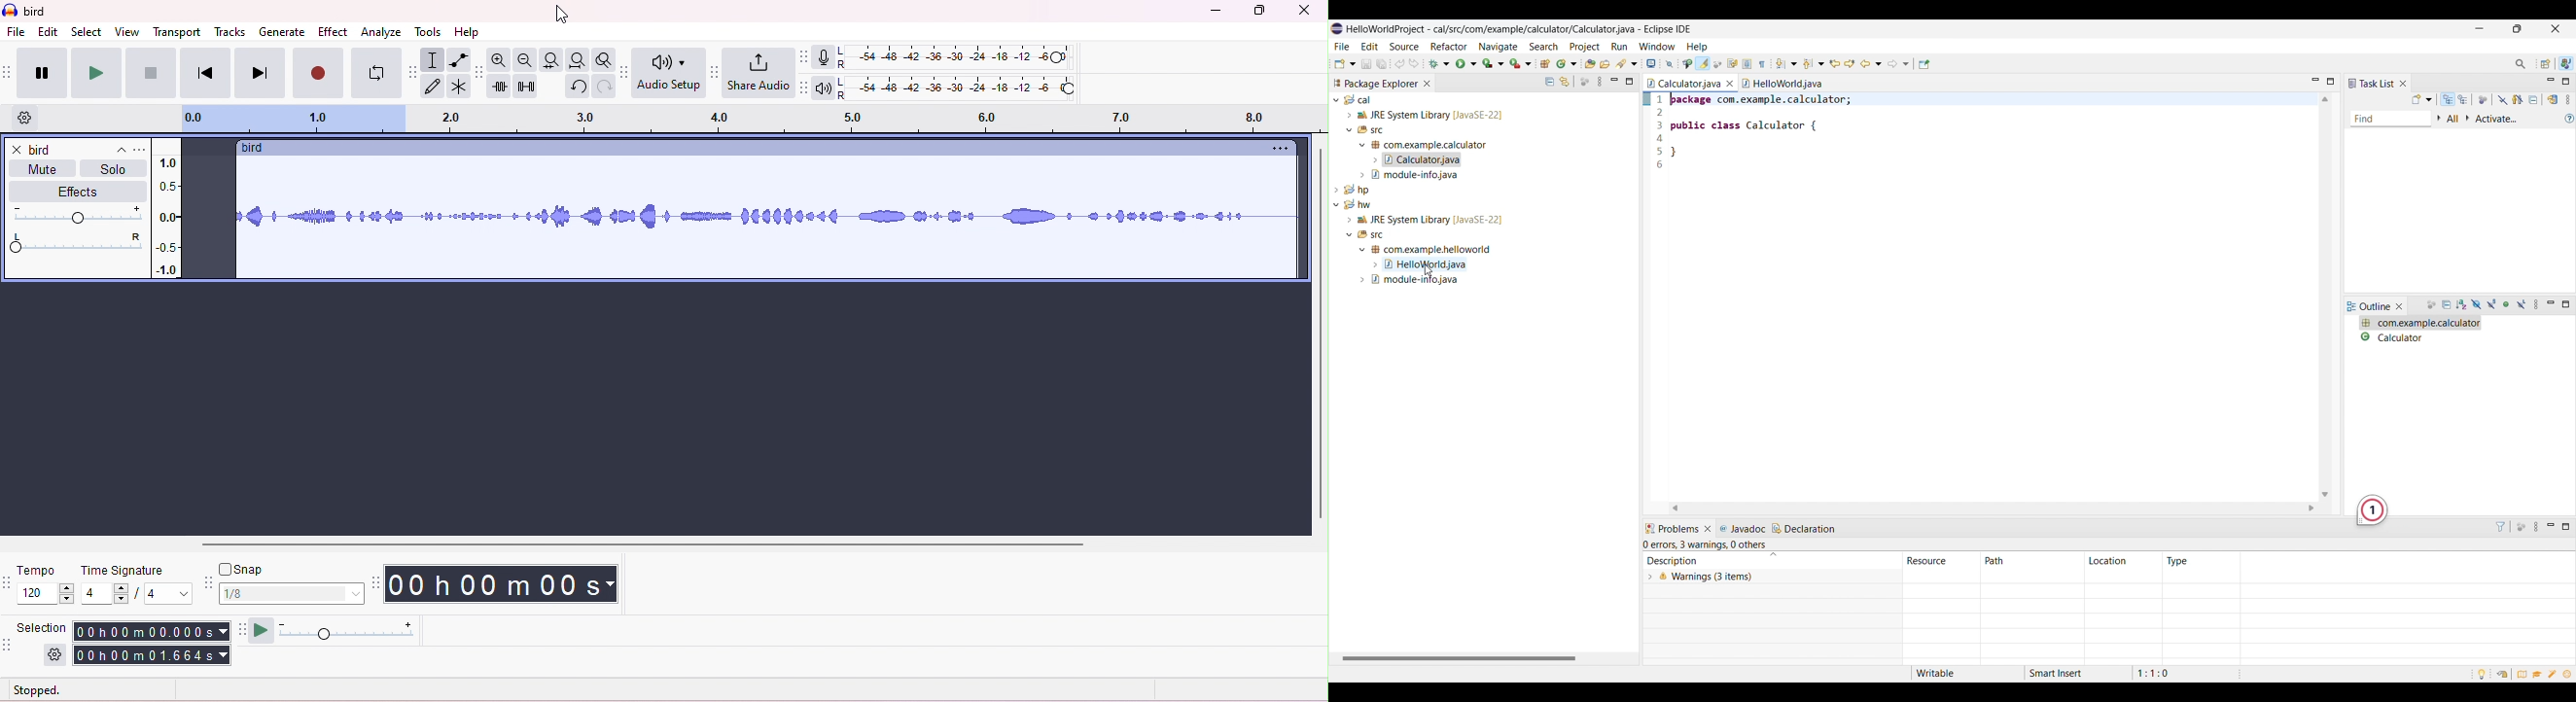 The width and height of the screenshot is (2576, 728). I want to click on Toggle block selection, so click(1748, 64).